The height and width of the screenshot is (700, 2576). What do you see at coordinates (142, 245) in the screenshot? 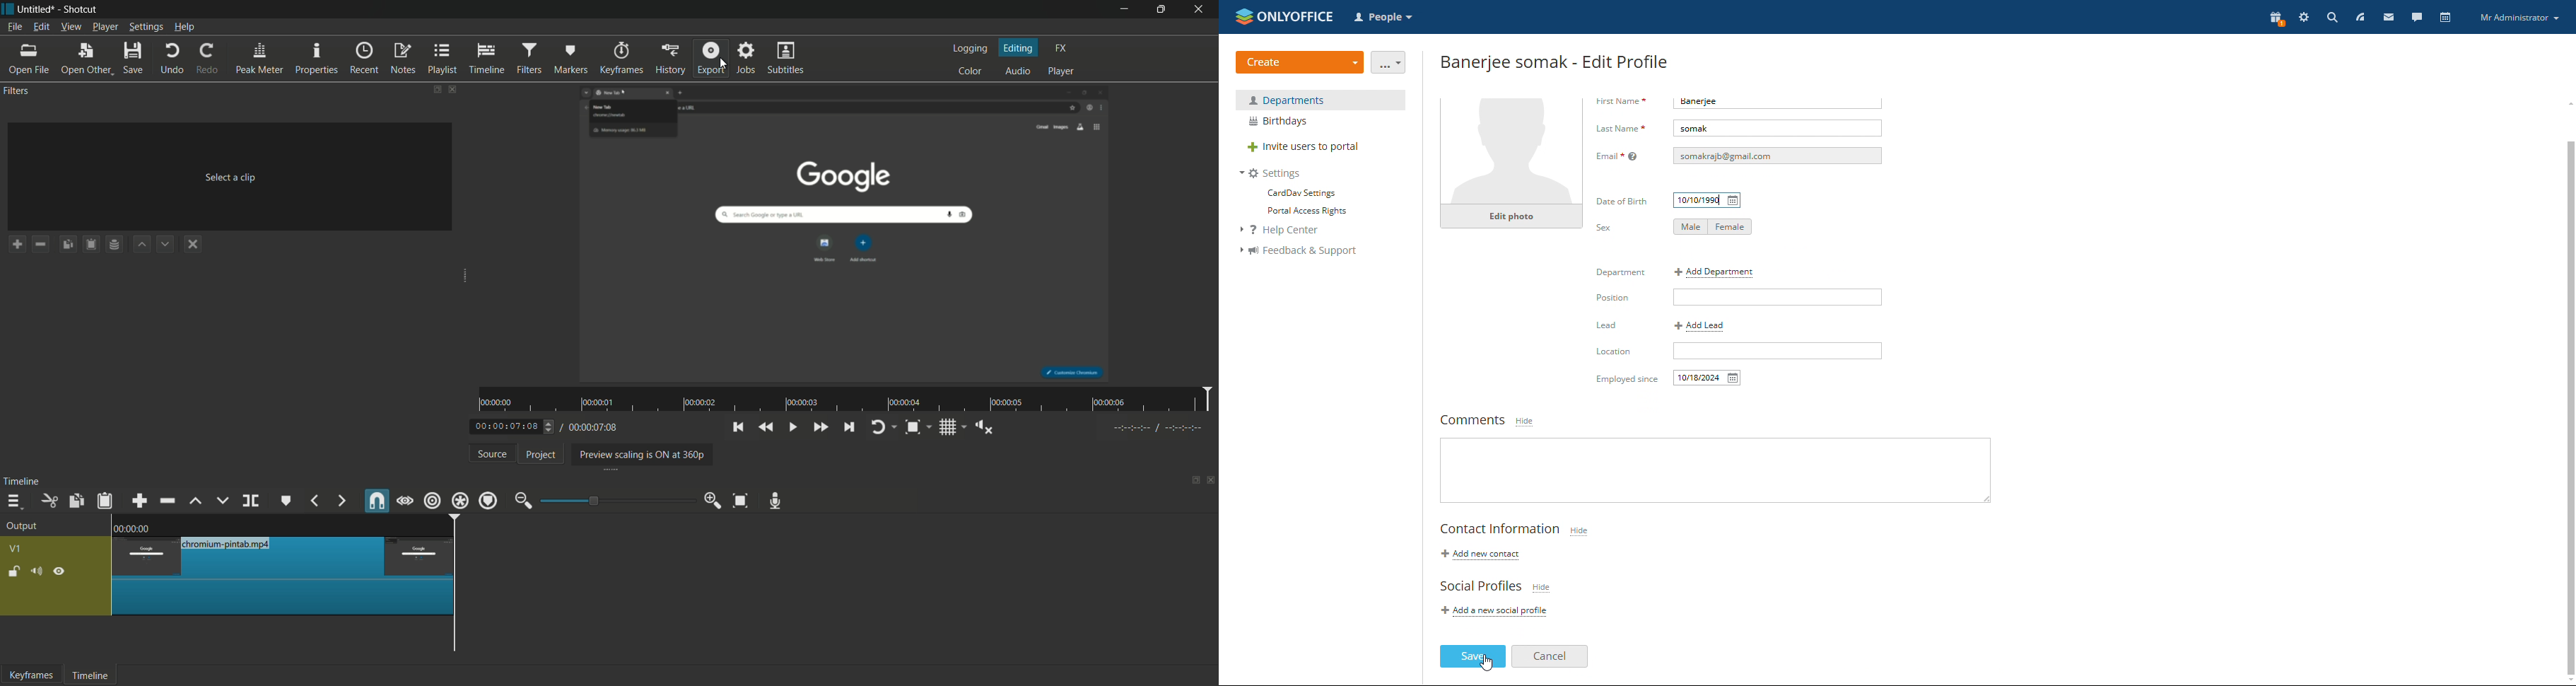
I see `move filter up` at bounding box center [142, 245].